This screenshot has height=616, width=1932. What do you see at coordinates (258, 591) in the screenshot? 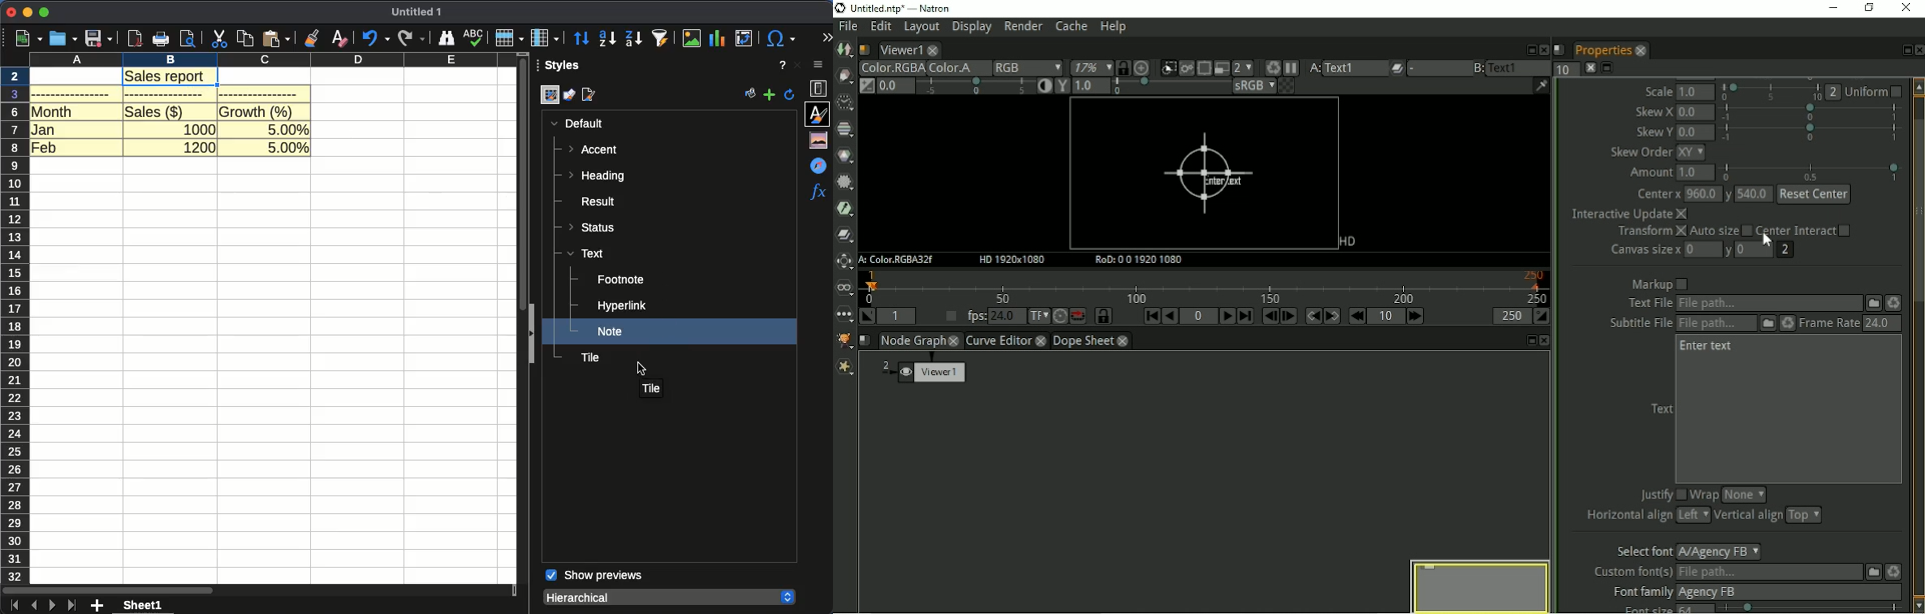
I see `scroll` at bounding box center [258, 591].